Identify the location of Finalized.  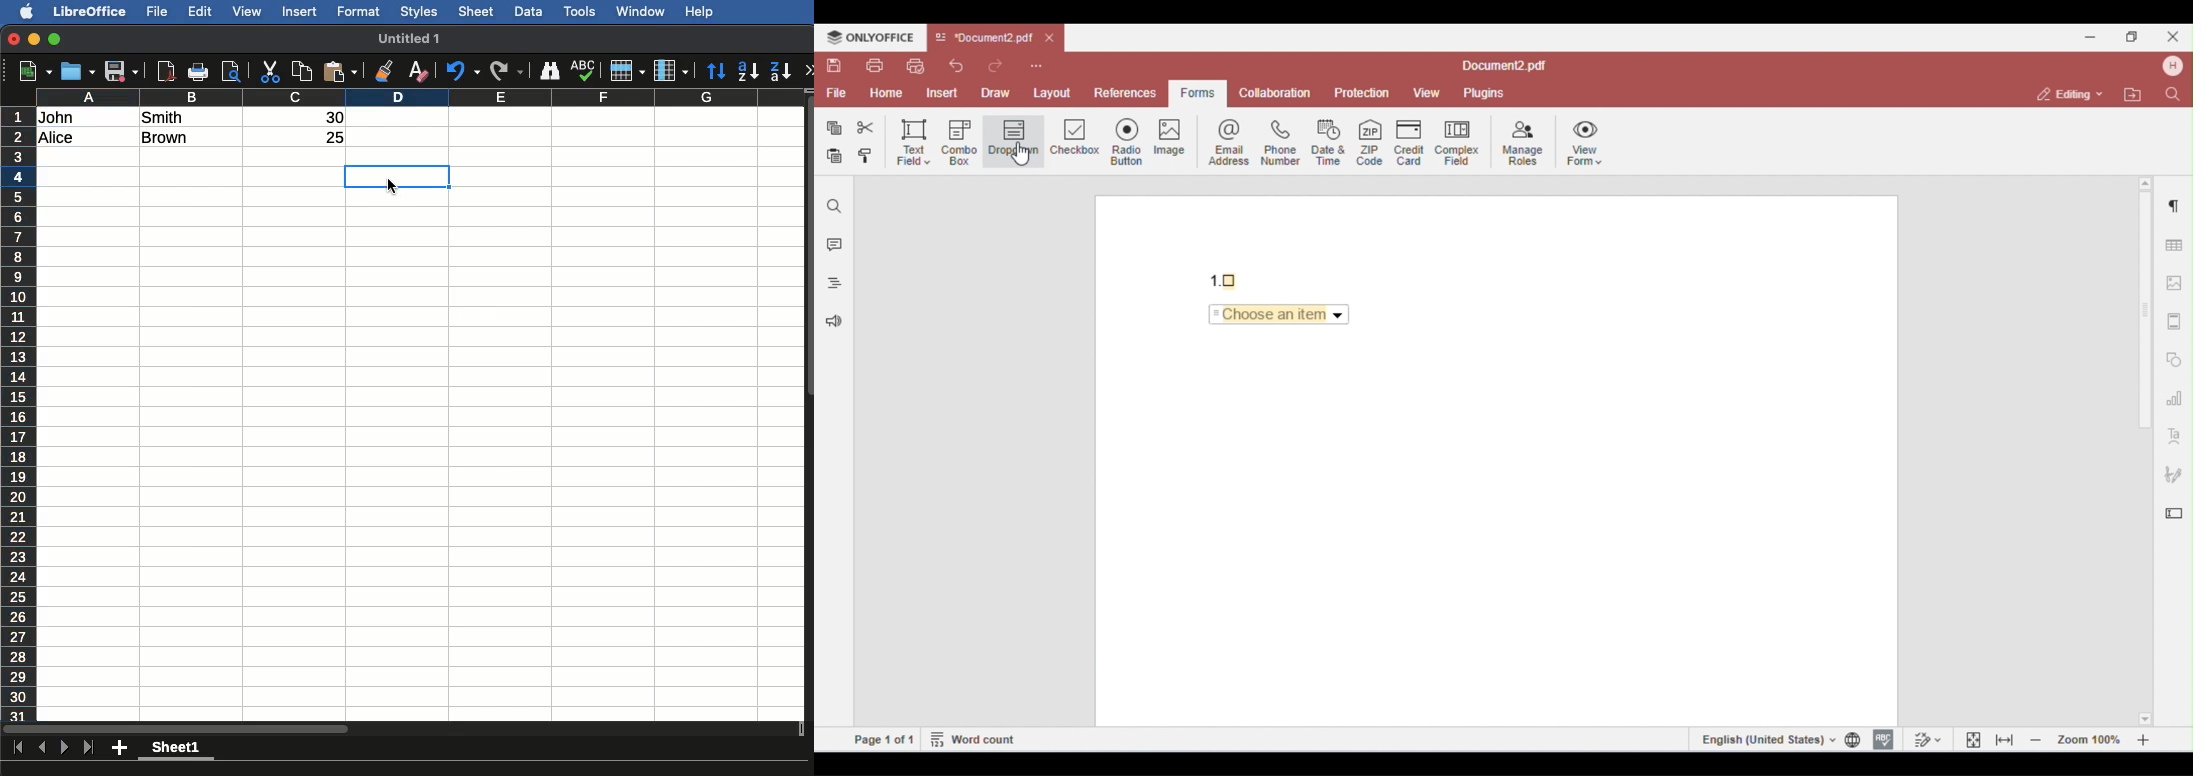
(398, 176).